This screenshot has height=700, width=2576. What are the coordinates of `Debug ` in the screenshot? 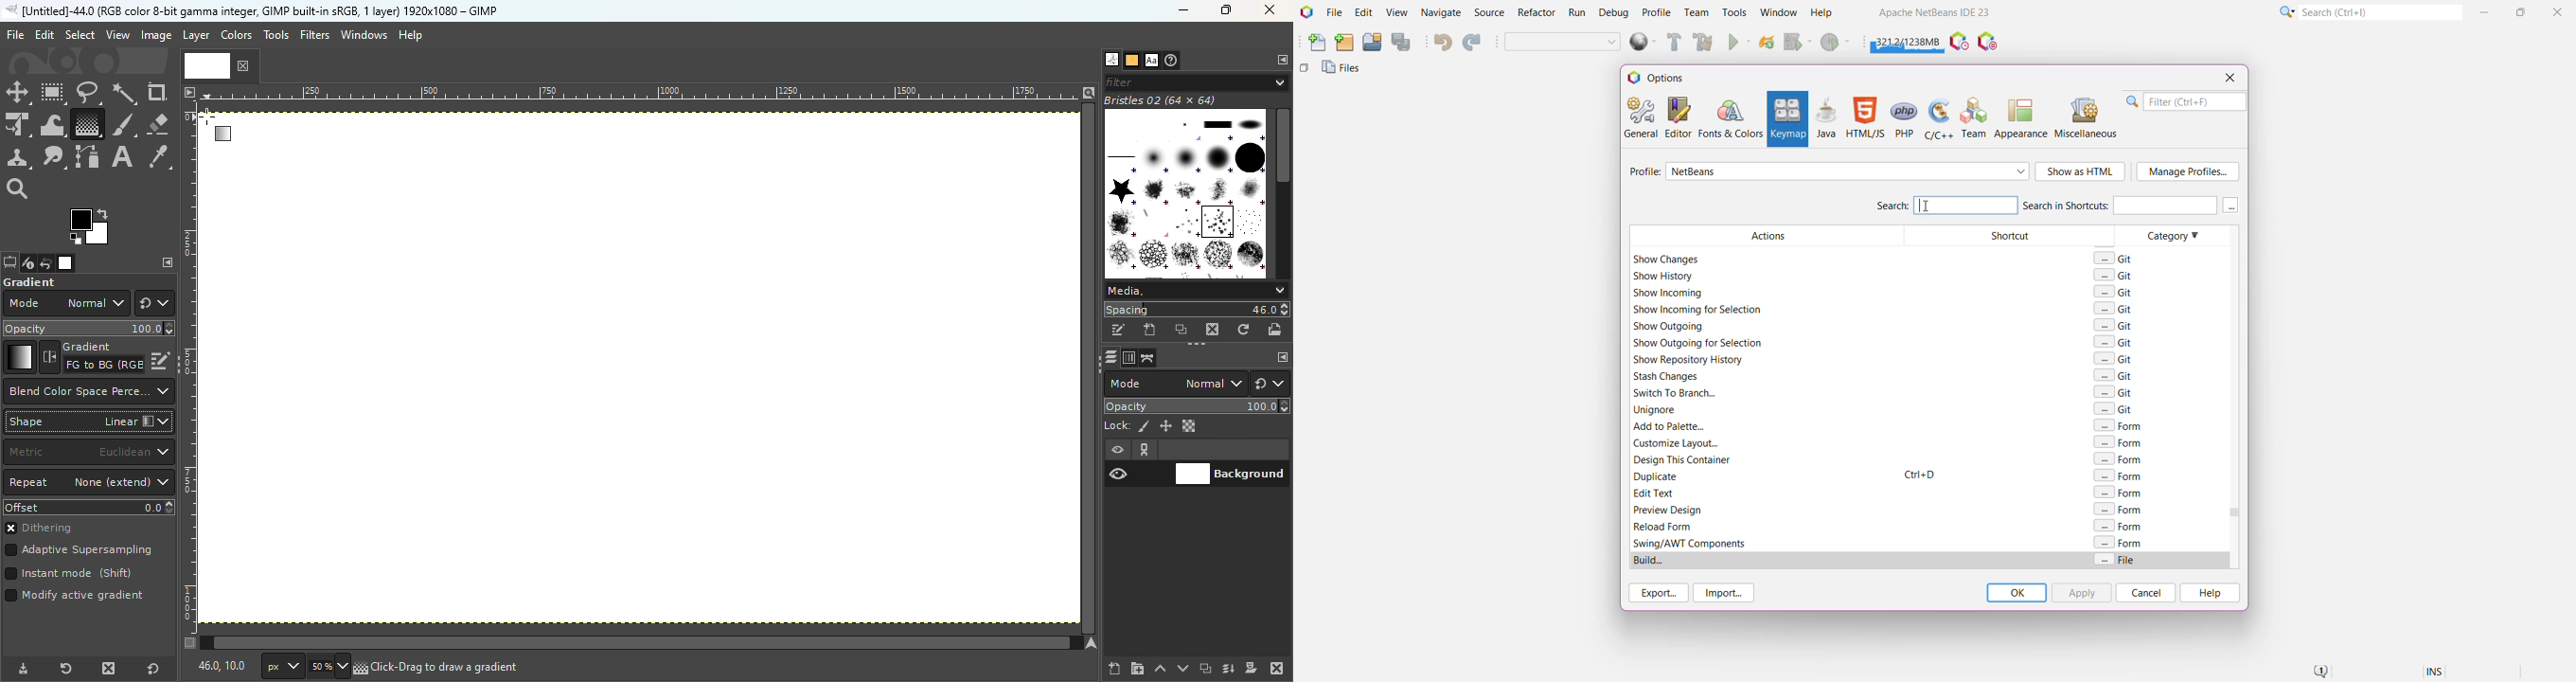 It's located at (1612, 13).